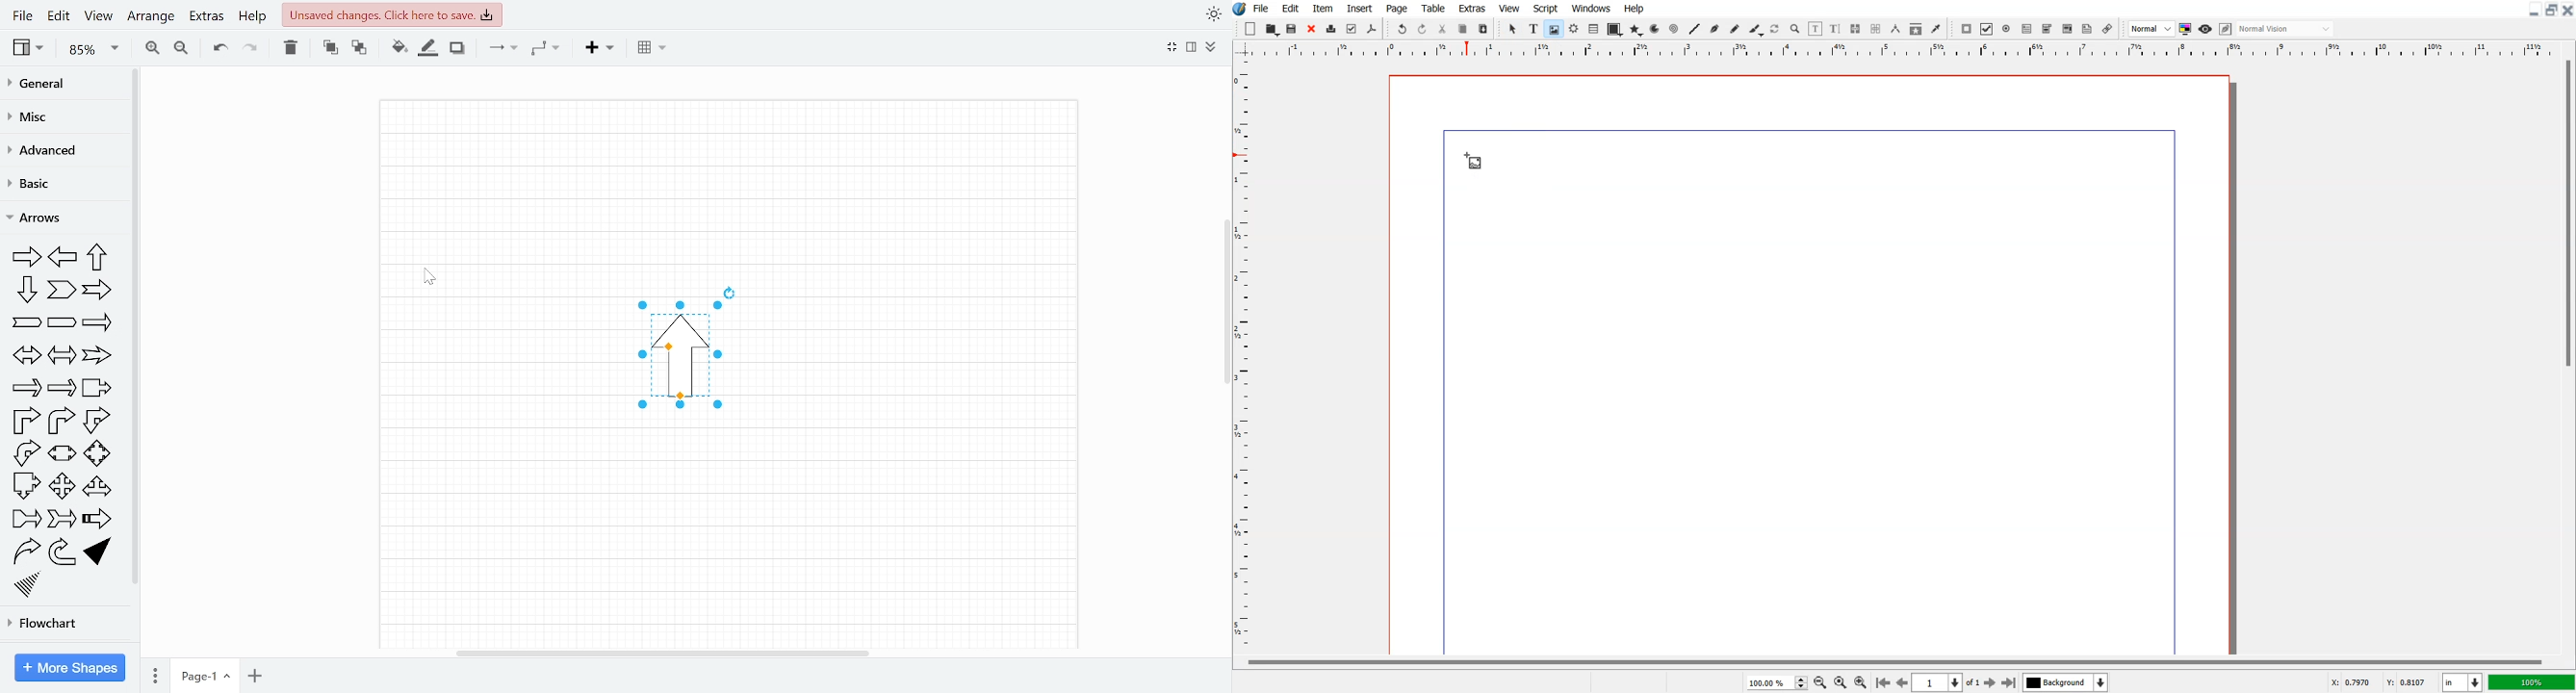  I want to click on Undo, so click(1402, 28).